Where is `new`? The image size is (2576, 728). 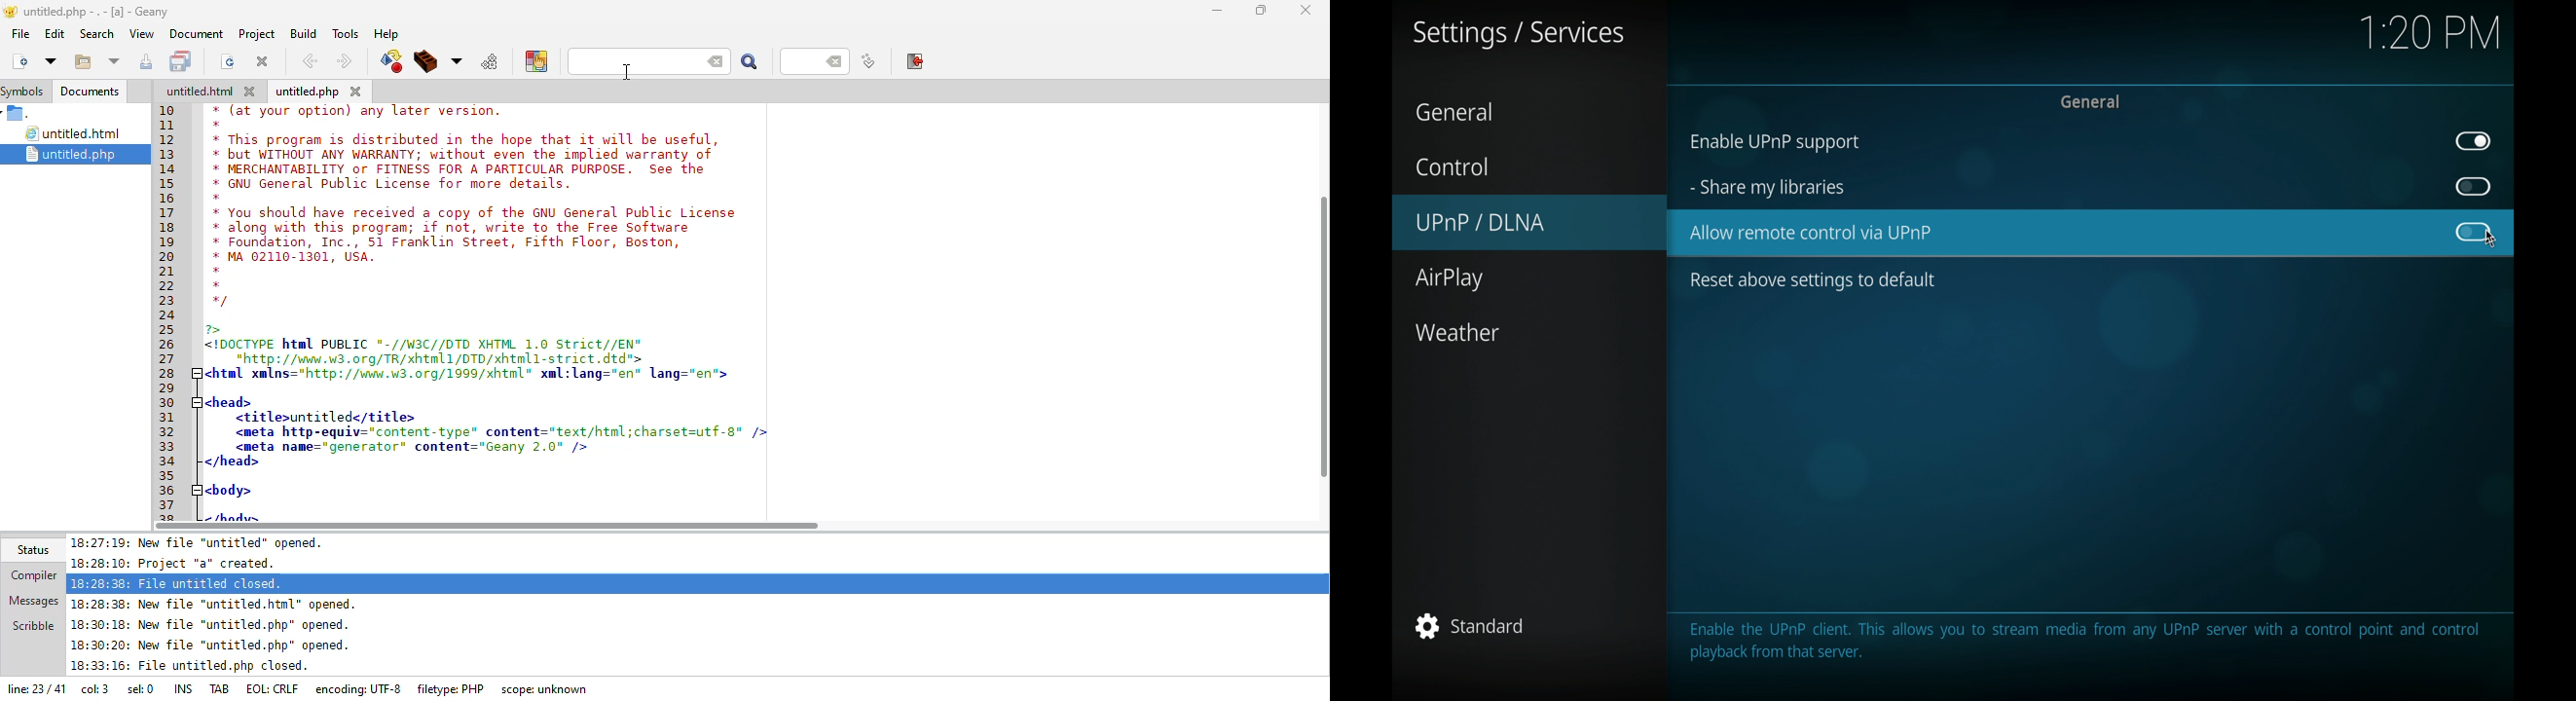 new is located at coordinates (18, 60).